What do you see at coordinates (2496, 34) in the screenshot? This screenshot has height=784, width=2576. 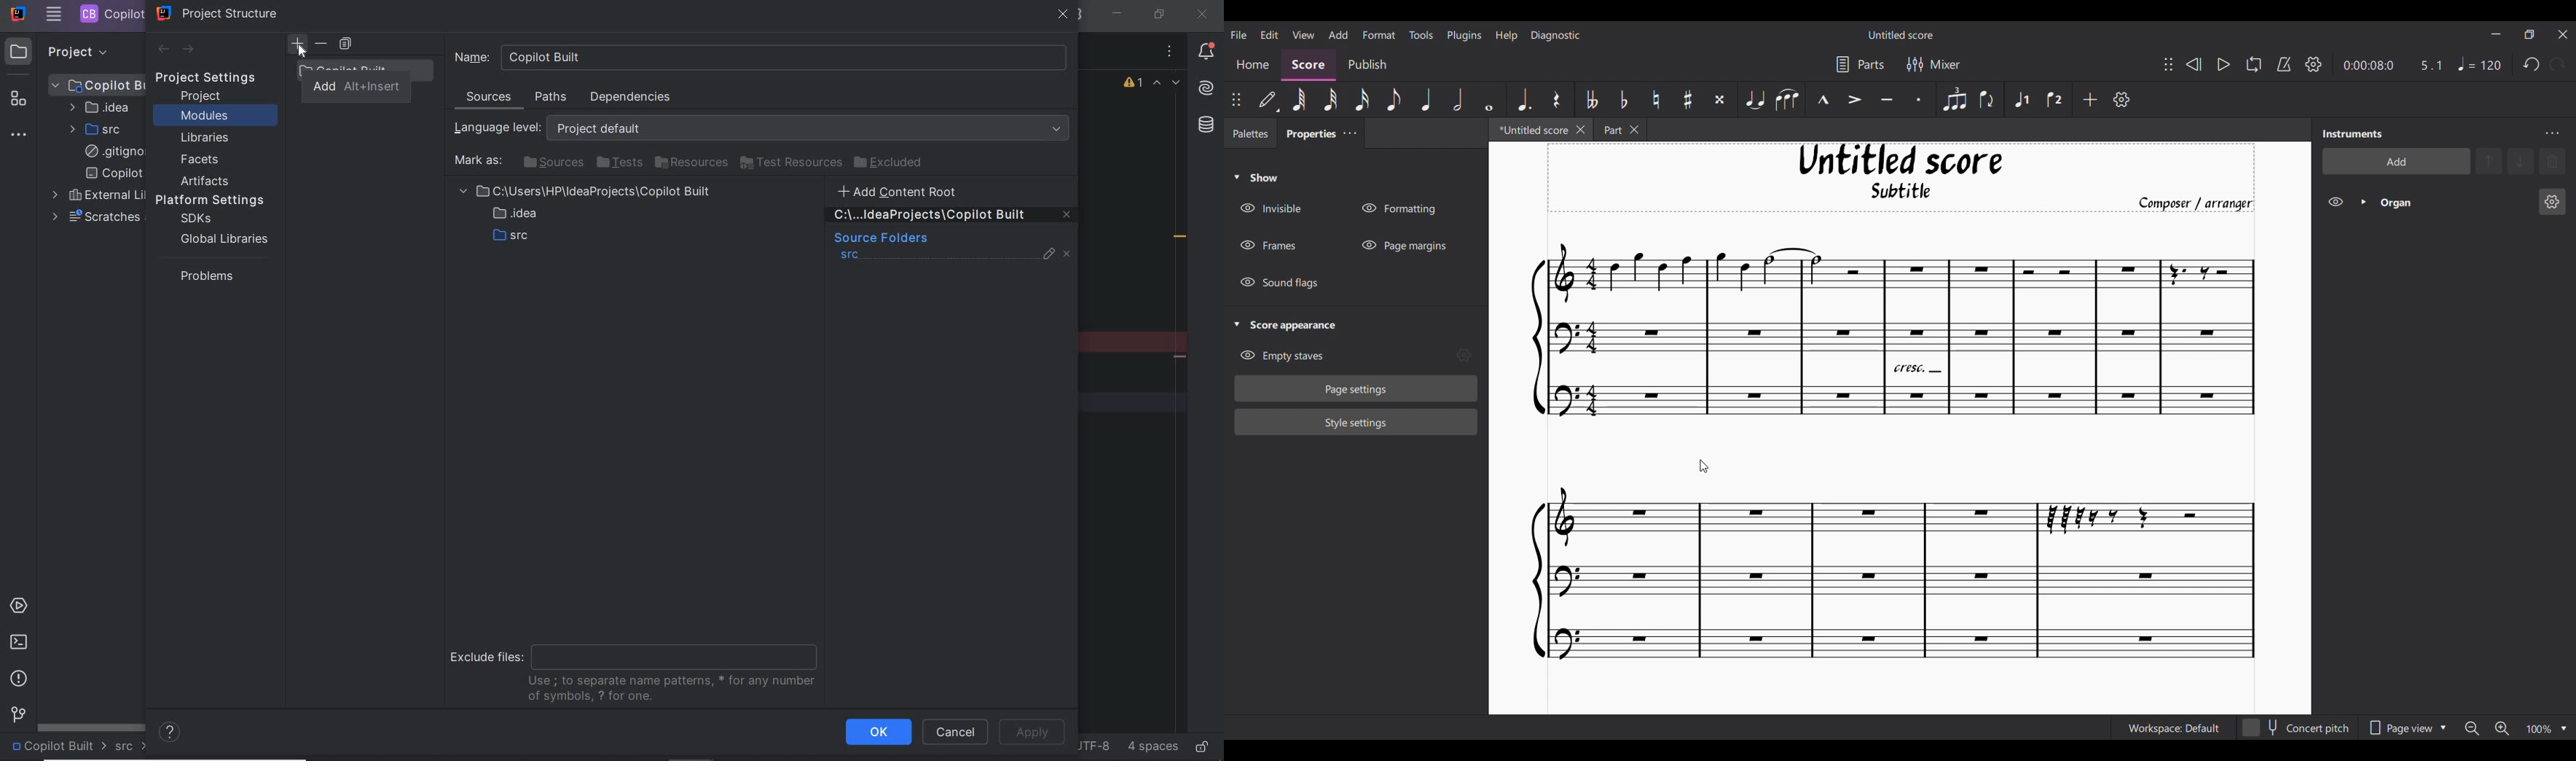 I see `Minimize` at bounding box center [2496, 34].